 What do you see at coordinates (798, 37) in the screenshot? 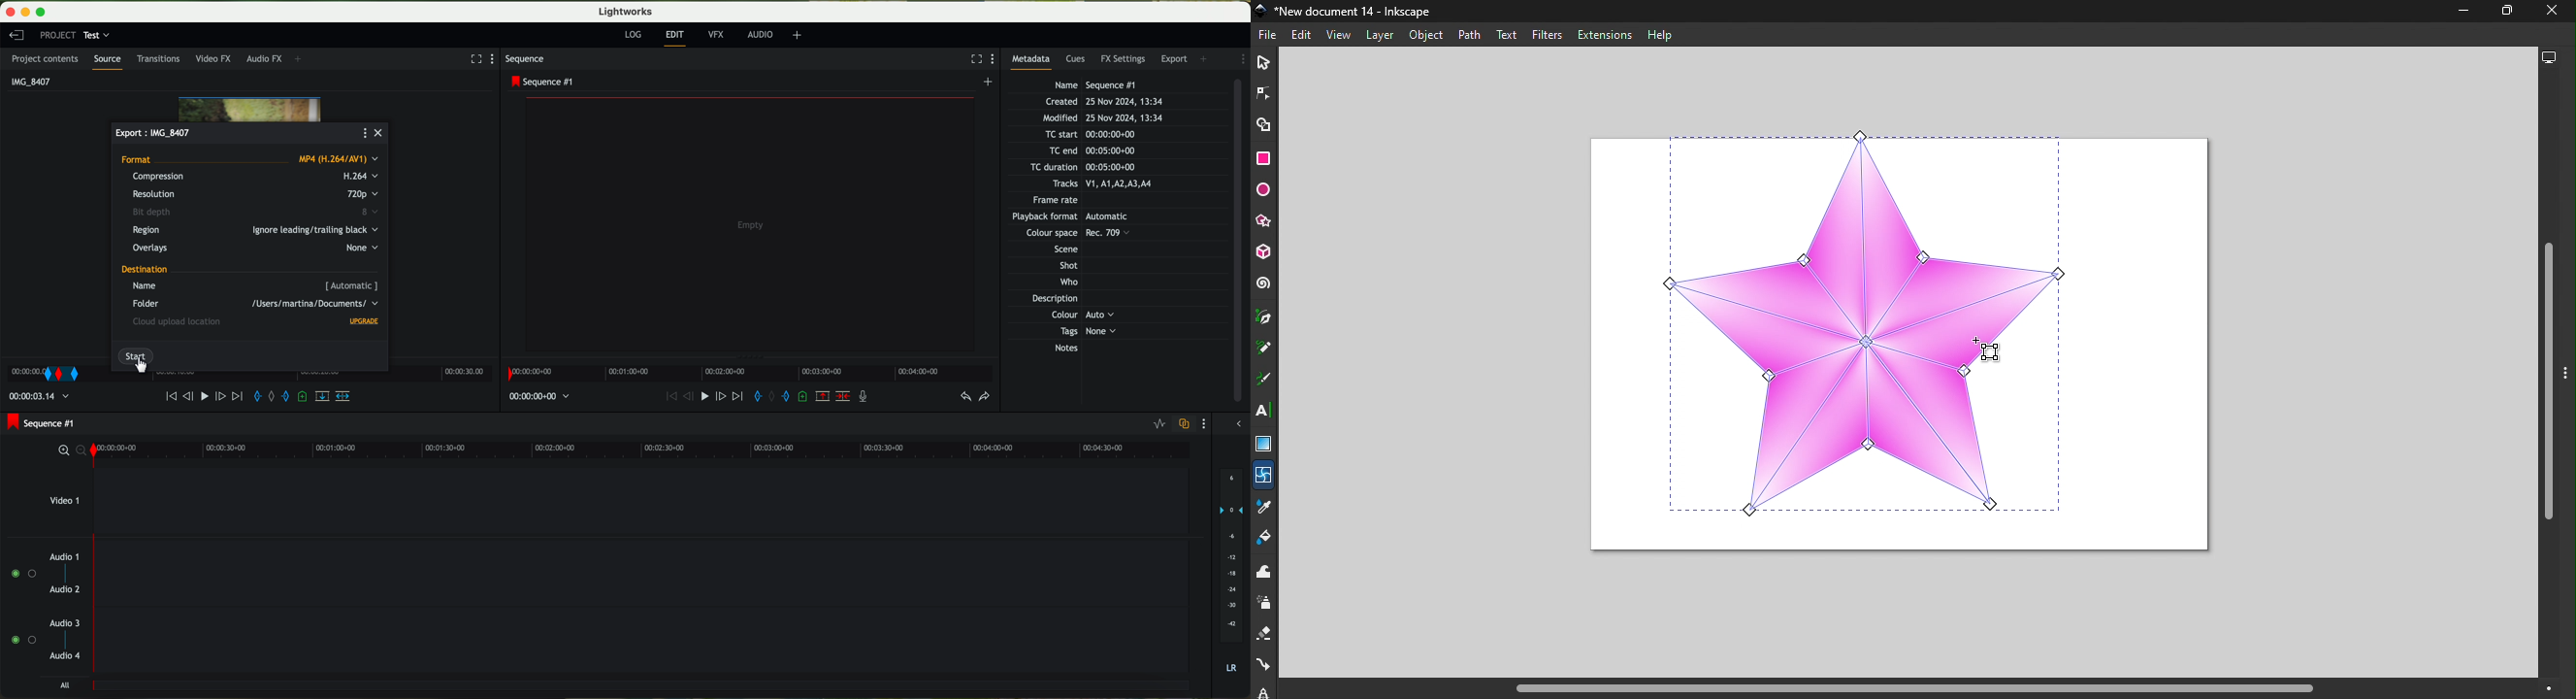
I see `+` at bounding box center [798, 37].